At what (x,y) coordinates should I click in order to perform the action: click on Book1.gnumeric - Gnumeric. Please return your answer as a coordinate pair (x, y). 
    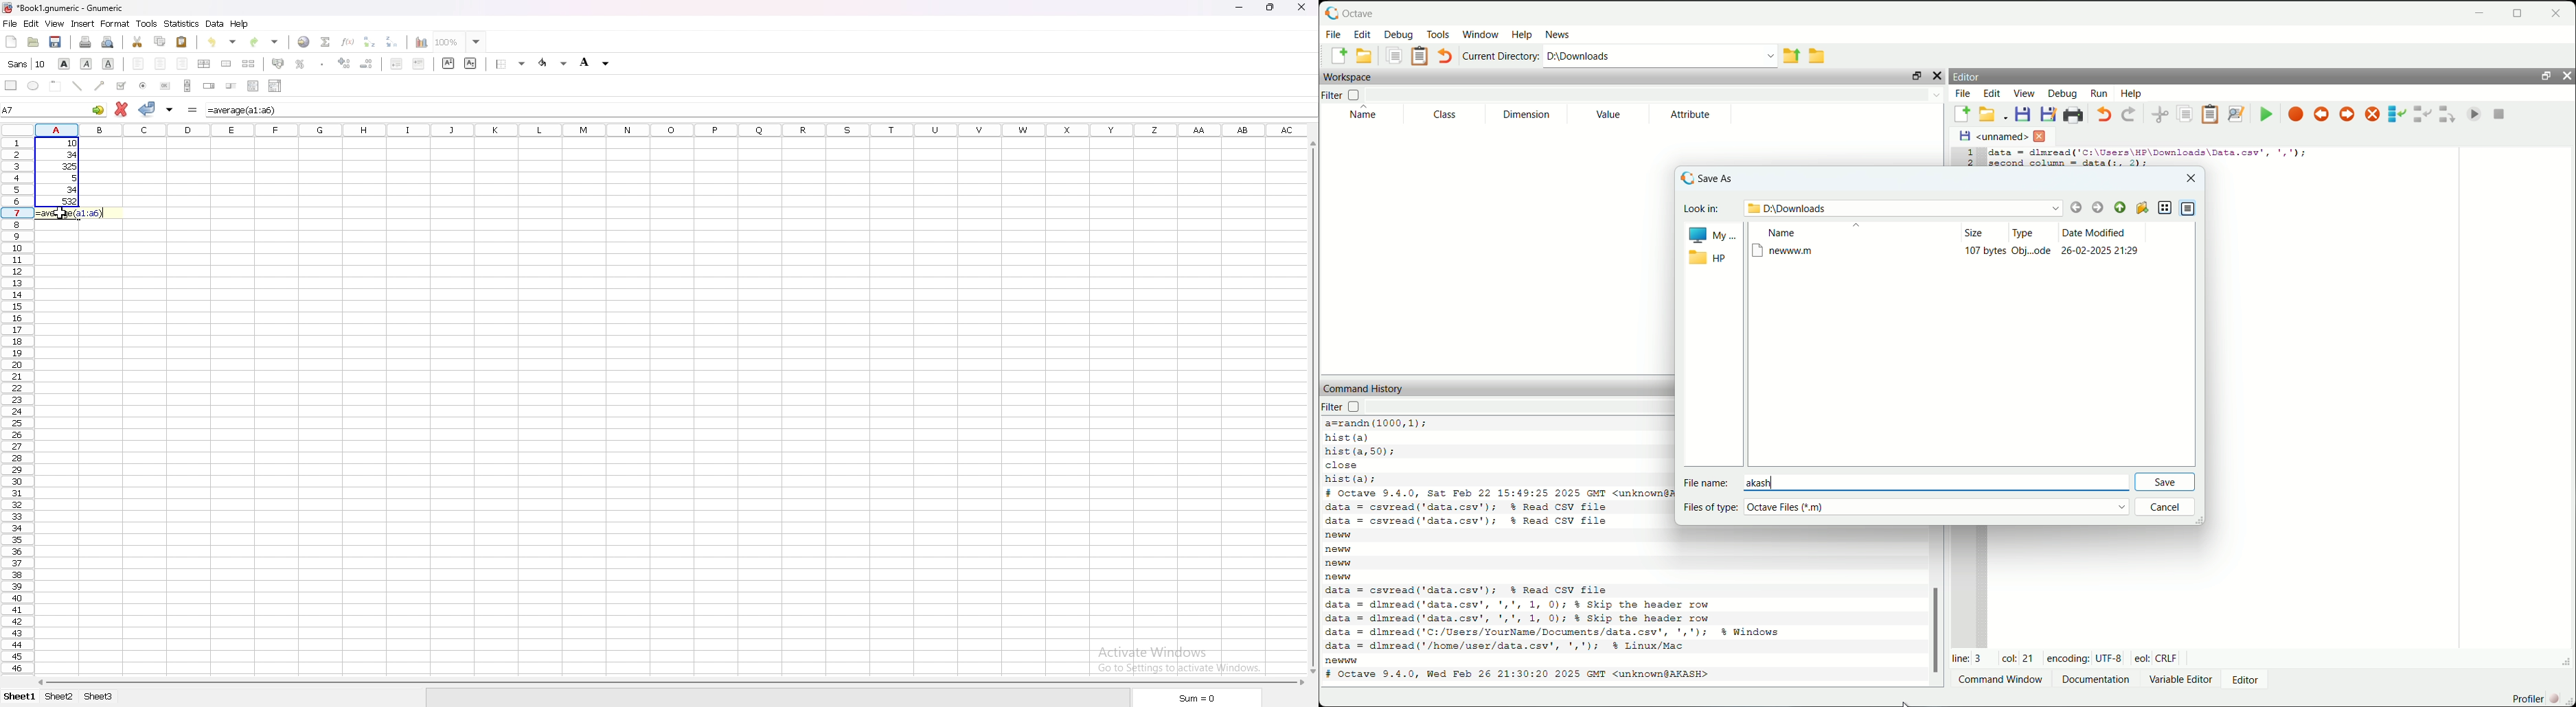
    Looking at the image, I should click on (72, 8).